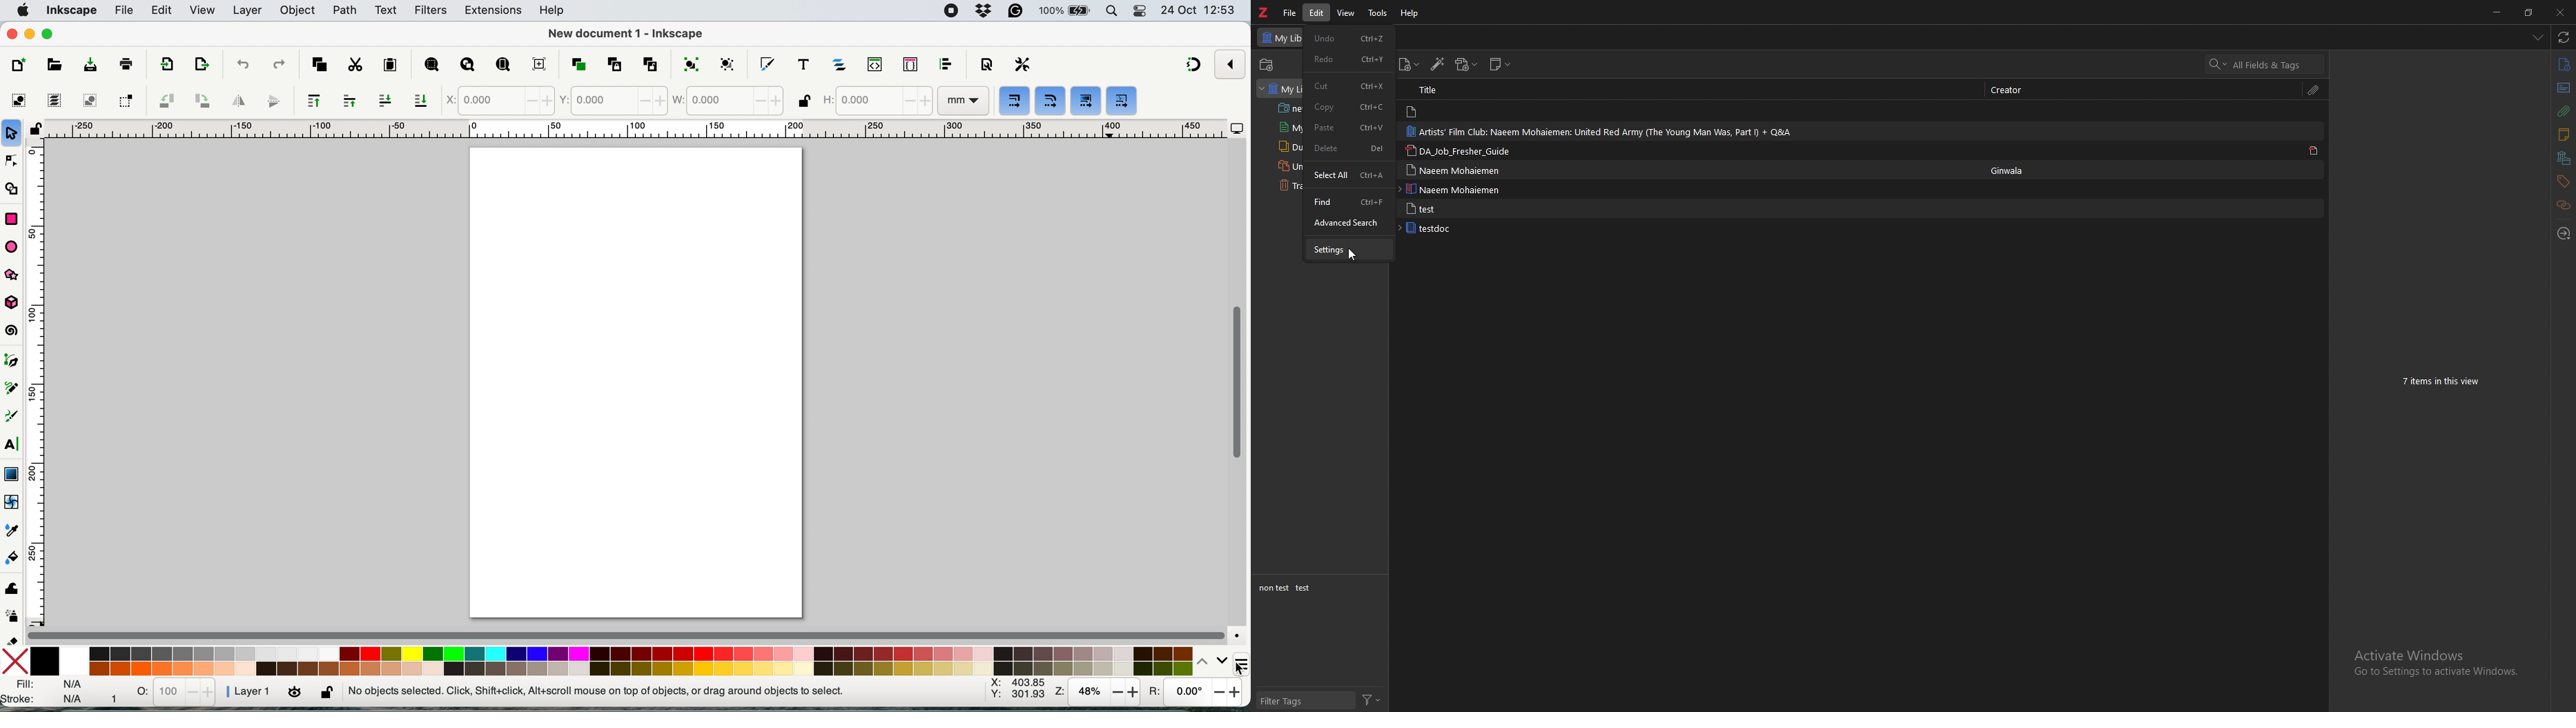 Image resolution: width=2576 pixels, height=728 pixels. What do you see at coordinates (1439, 65) in the screenshot?
I see `add items by identifier` at bounding box center [1439, 65].